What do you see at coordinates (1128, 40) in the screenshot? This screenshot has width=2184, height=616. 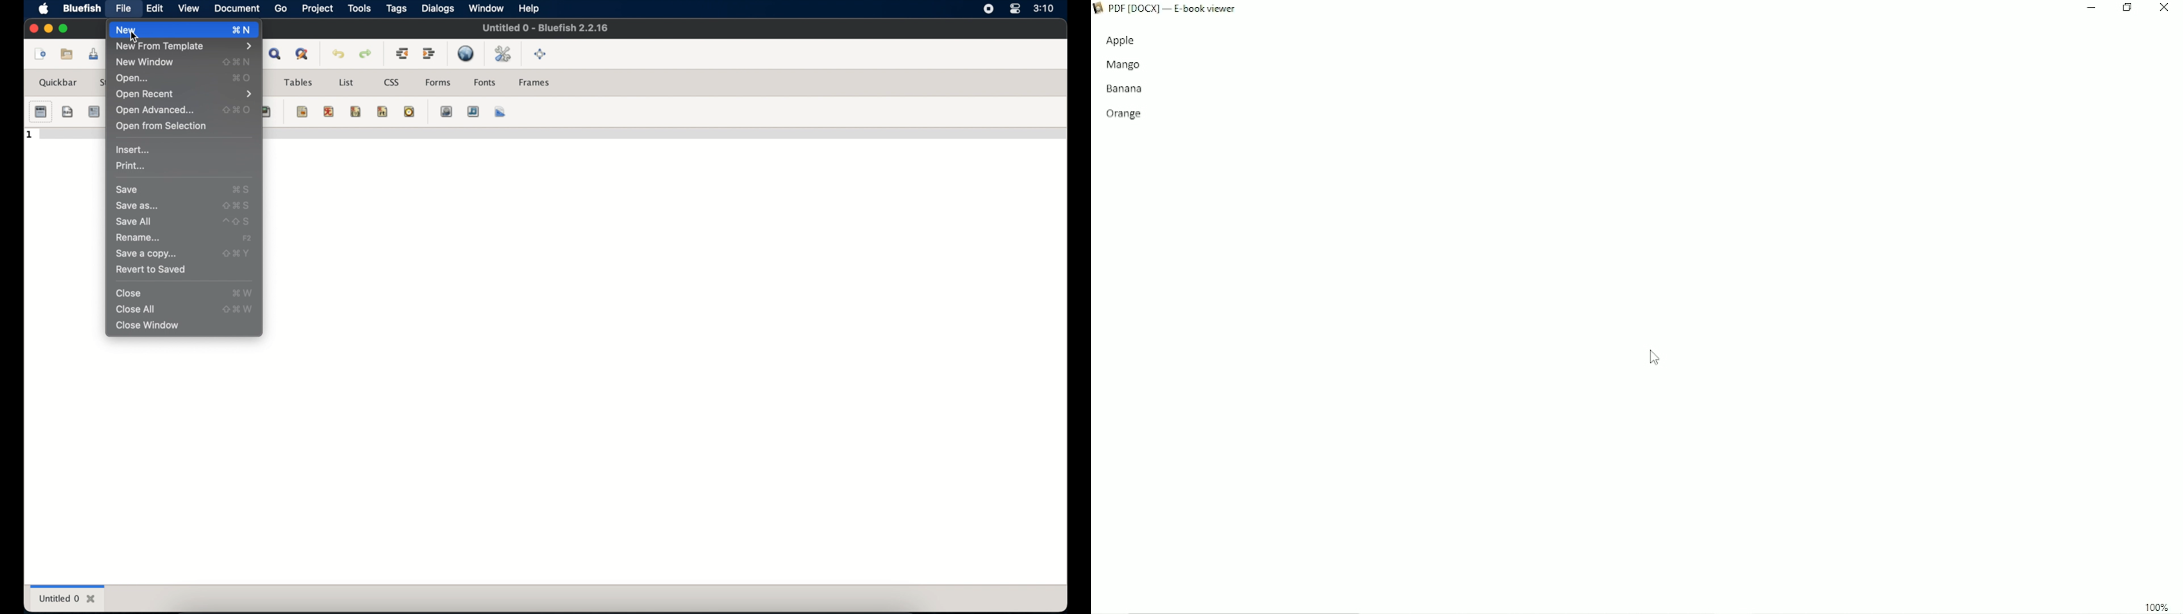 I see `Apple` at bounding box center [1128, 40].